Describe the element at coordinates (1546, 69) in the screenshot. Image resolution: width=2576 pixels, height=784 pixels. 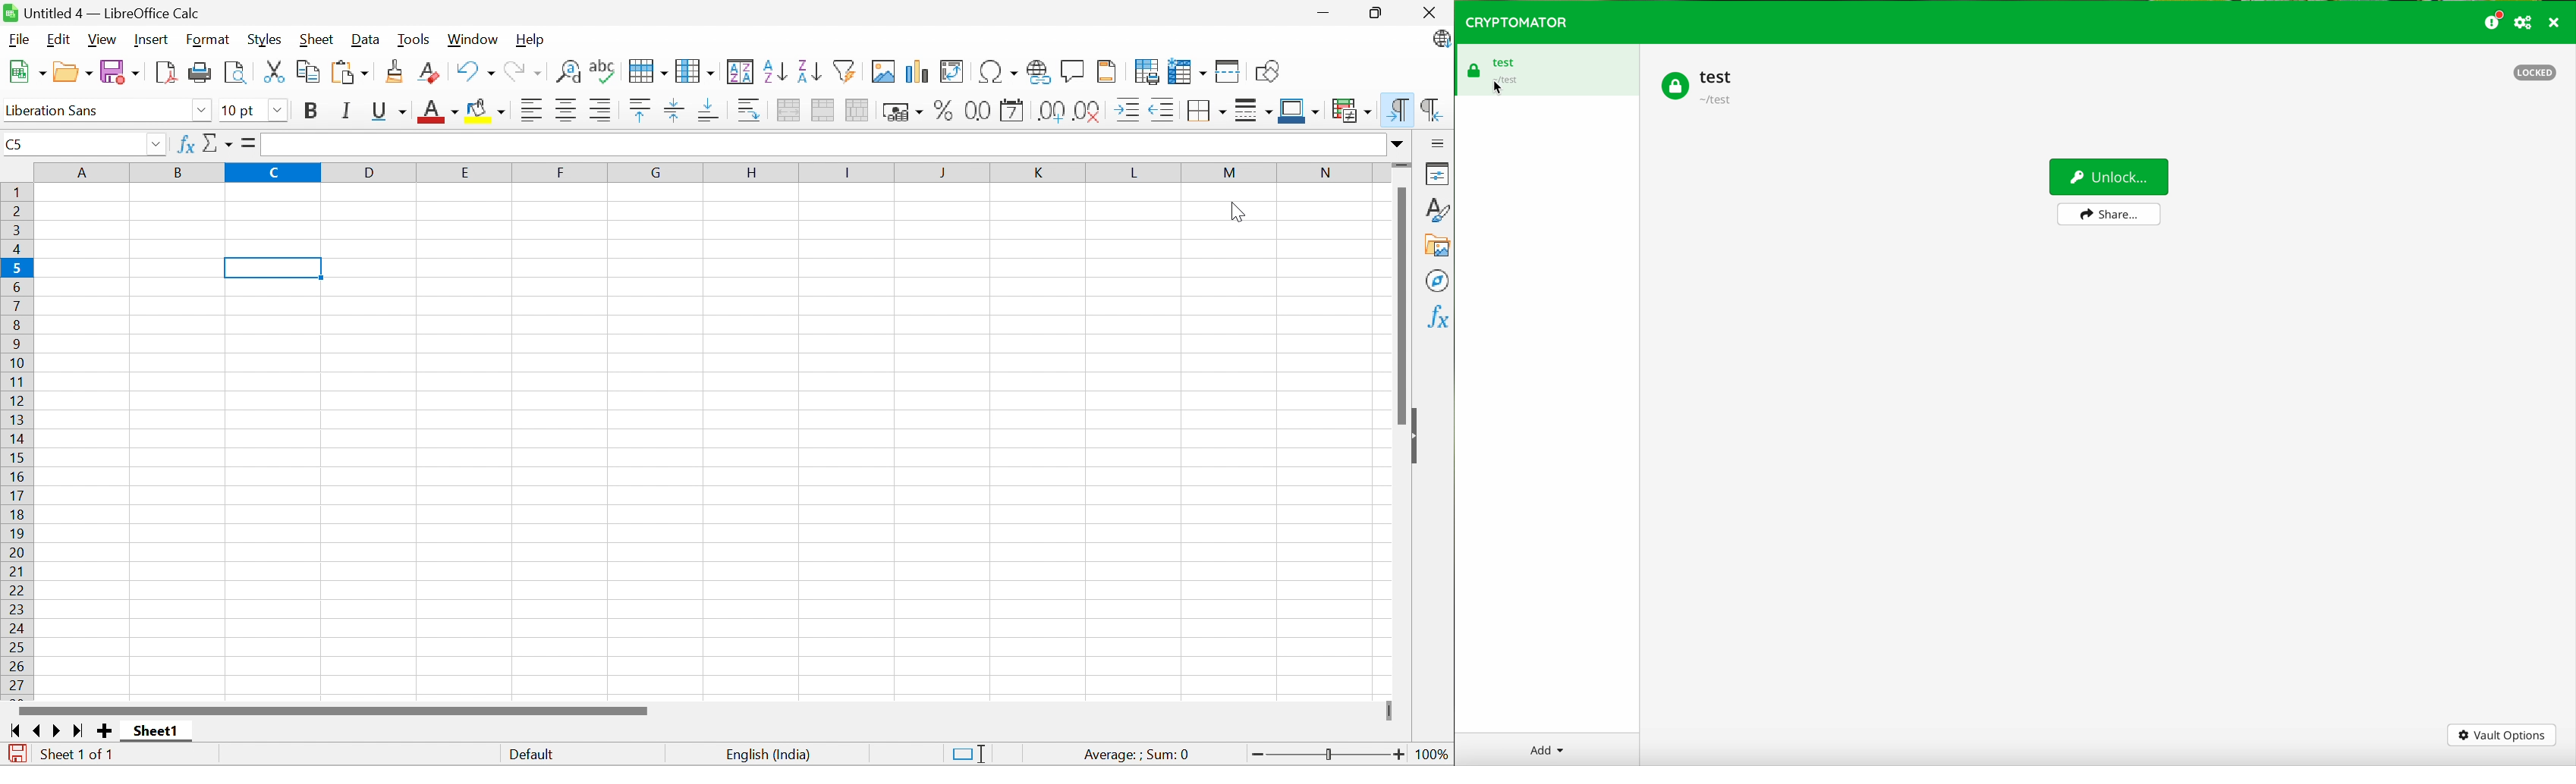
I see `test vault` at that location.